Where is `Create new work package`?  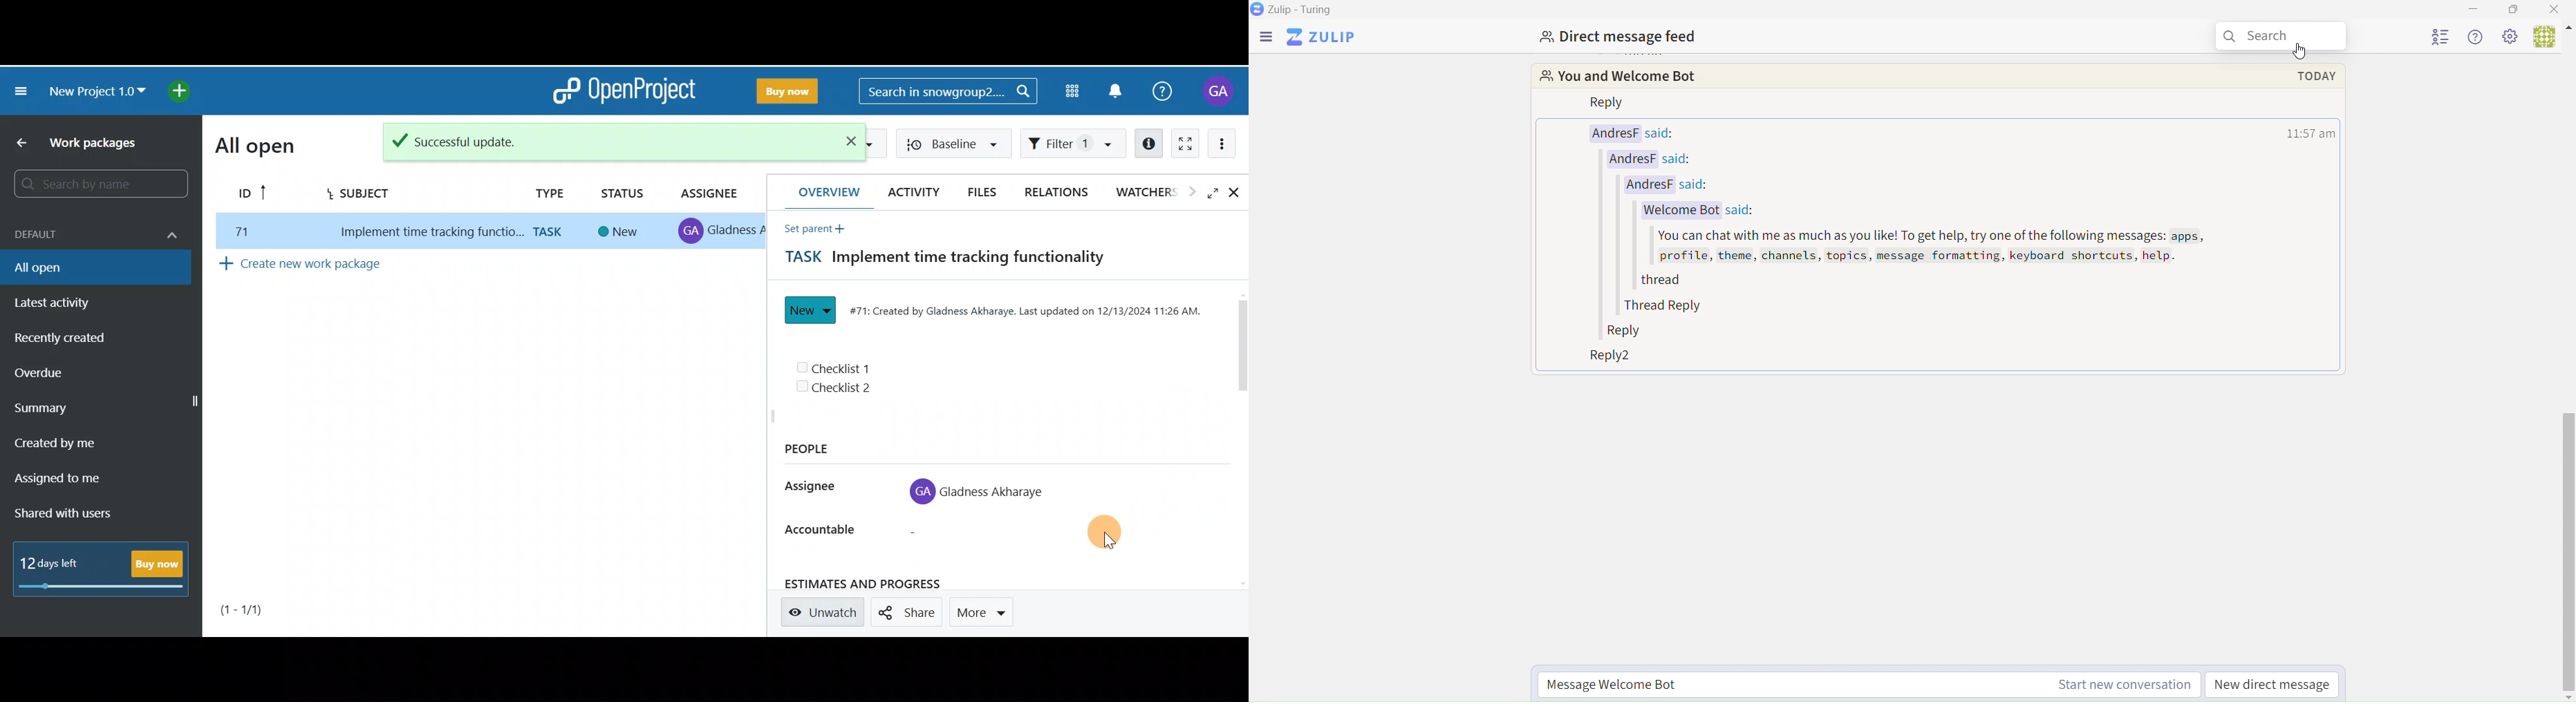
Create new work package is located at coordinates (334, 266).